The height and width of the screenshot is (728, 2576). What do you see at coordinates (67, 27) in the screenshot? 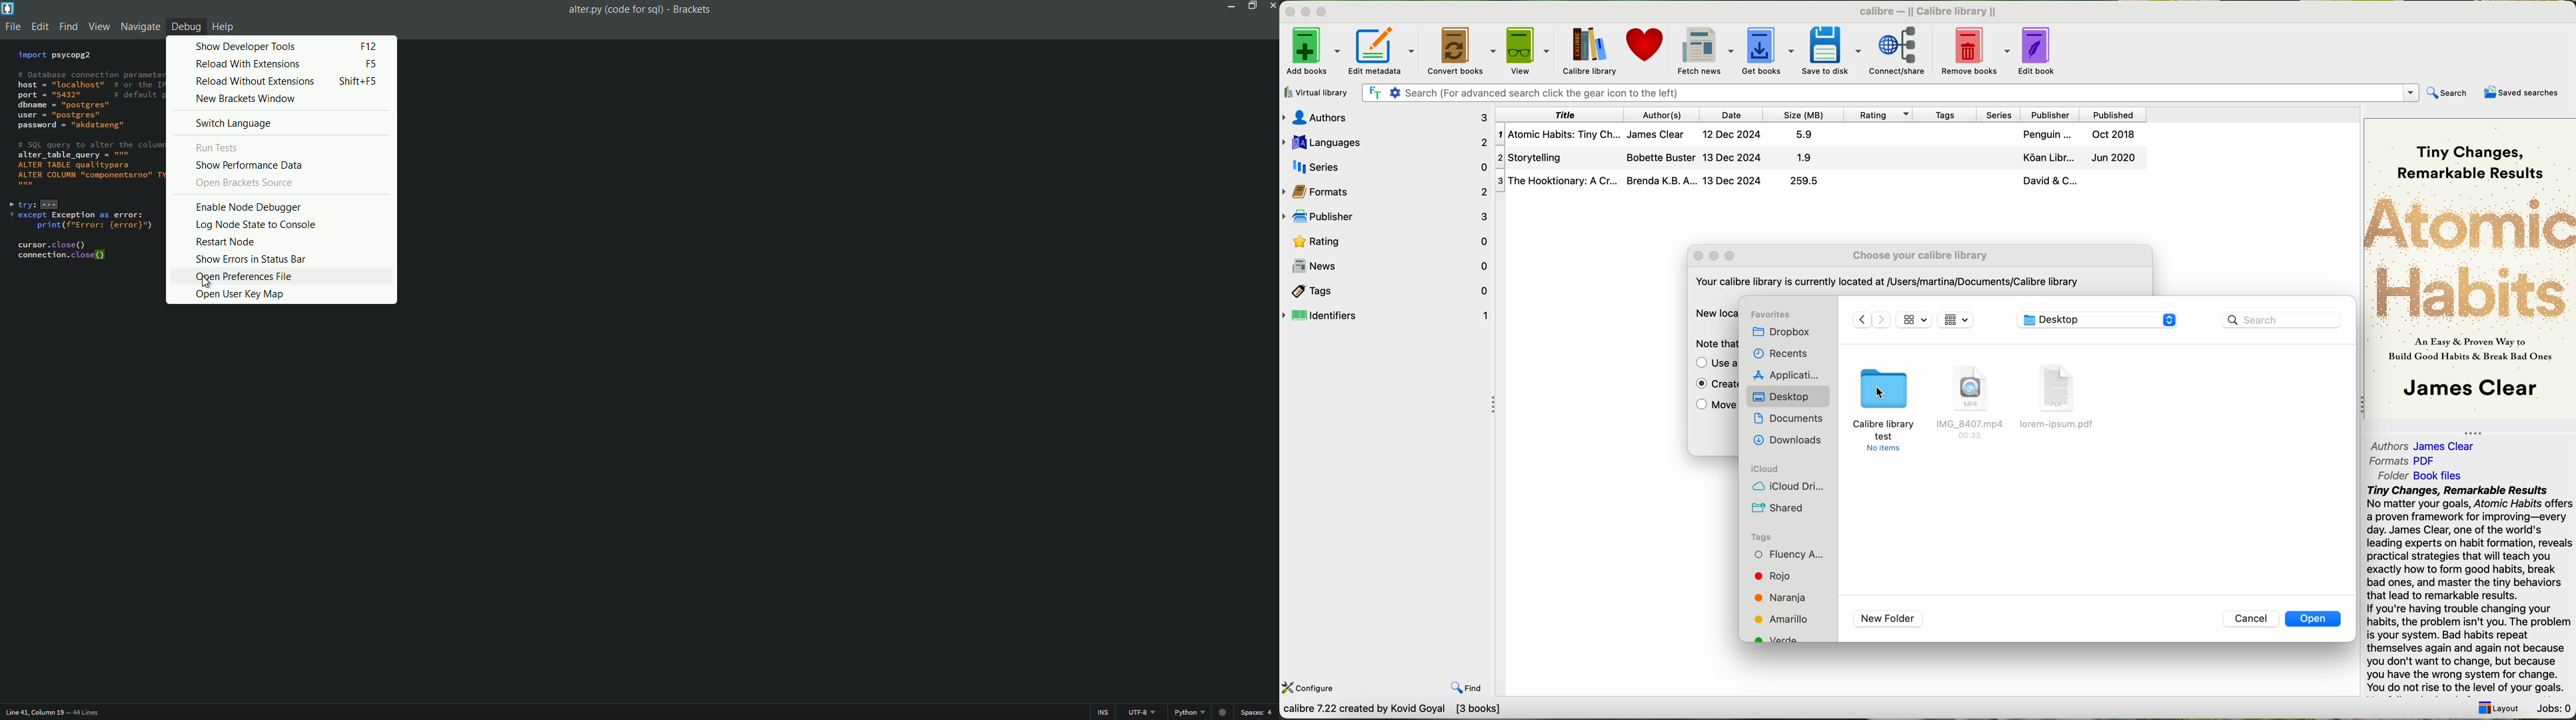
I see `Find menu` at bounding box center [67, 27].